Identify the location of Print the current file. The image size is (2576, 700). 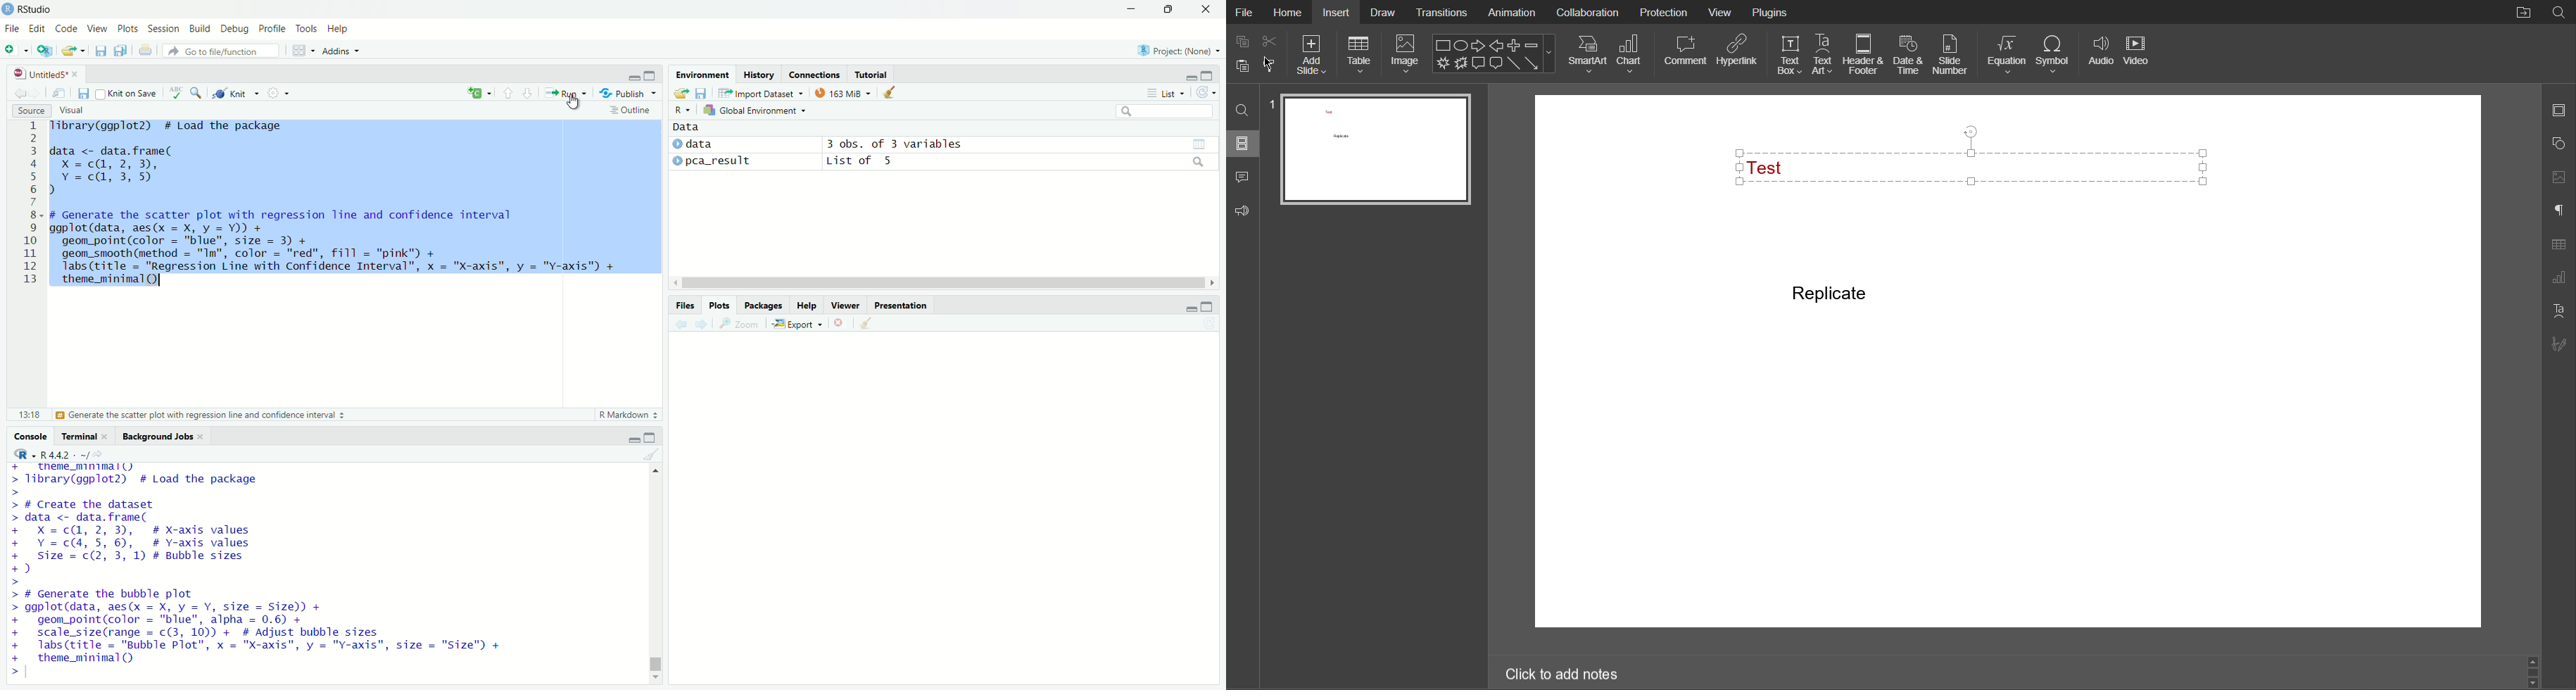
(145, 49).